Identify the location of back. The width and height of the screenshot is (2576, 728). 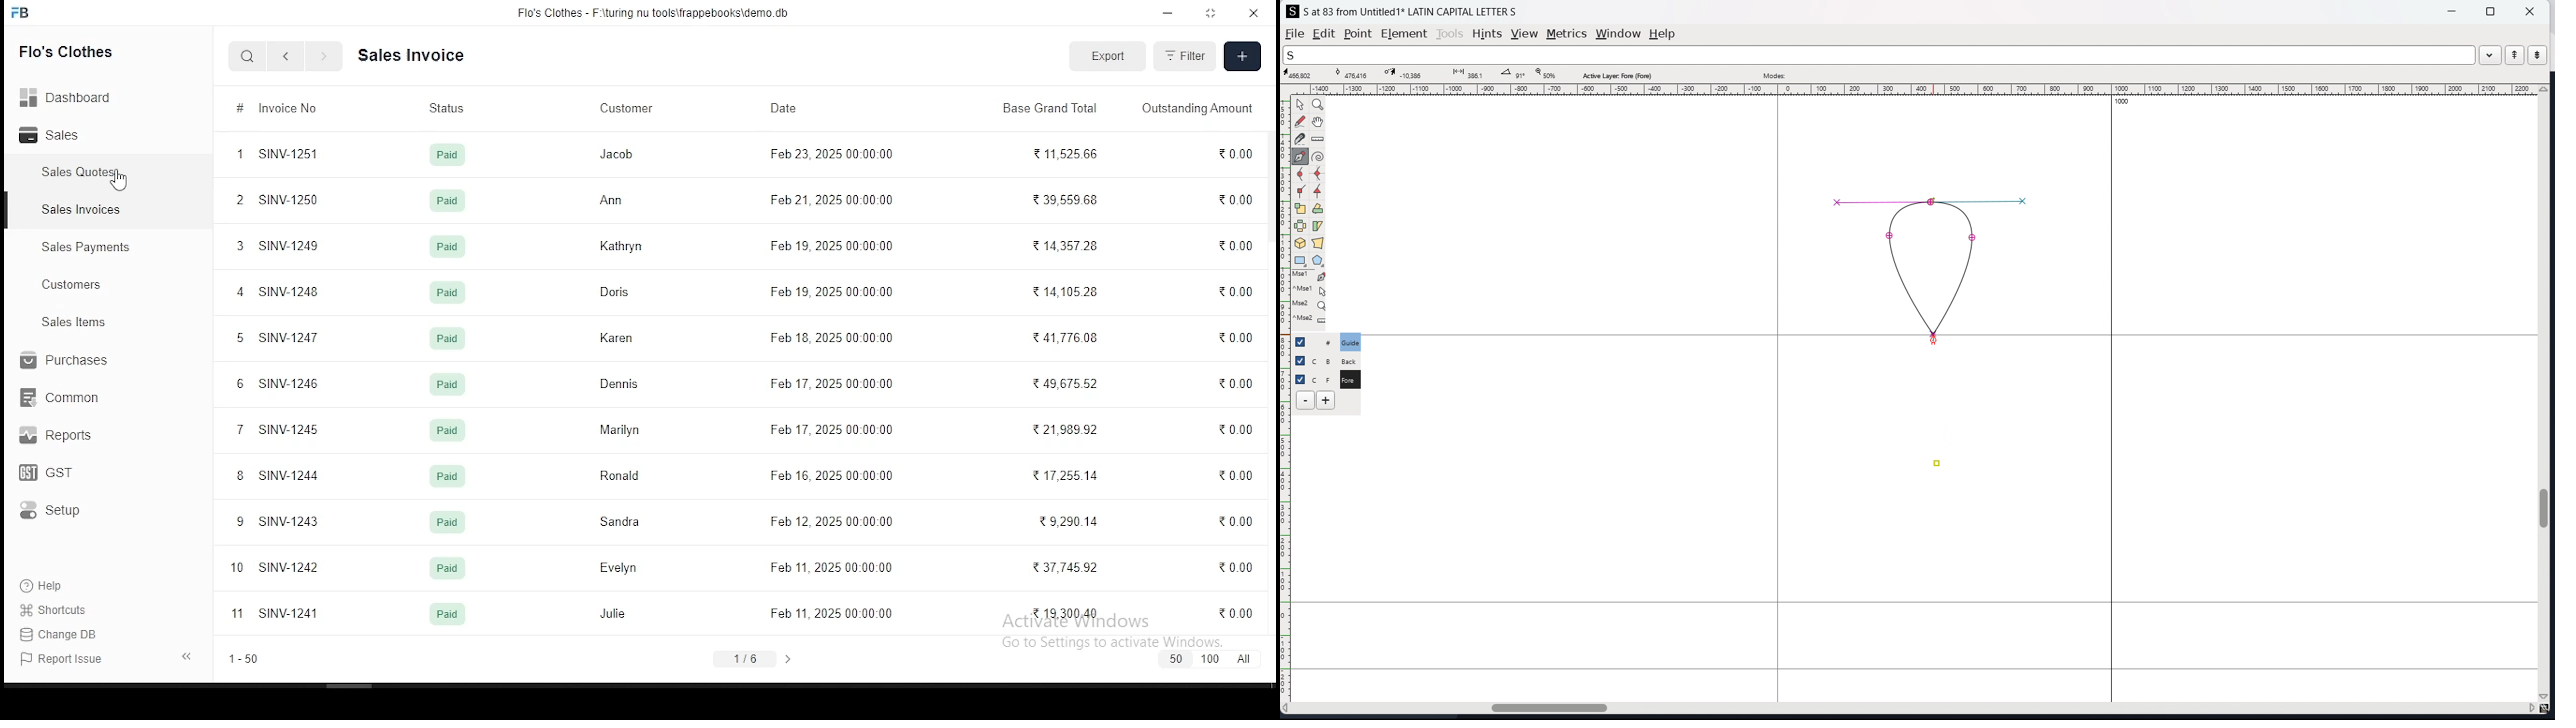
(283, 55).